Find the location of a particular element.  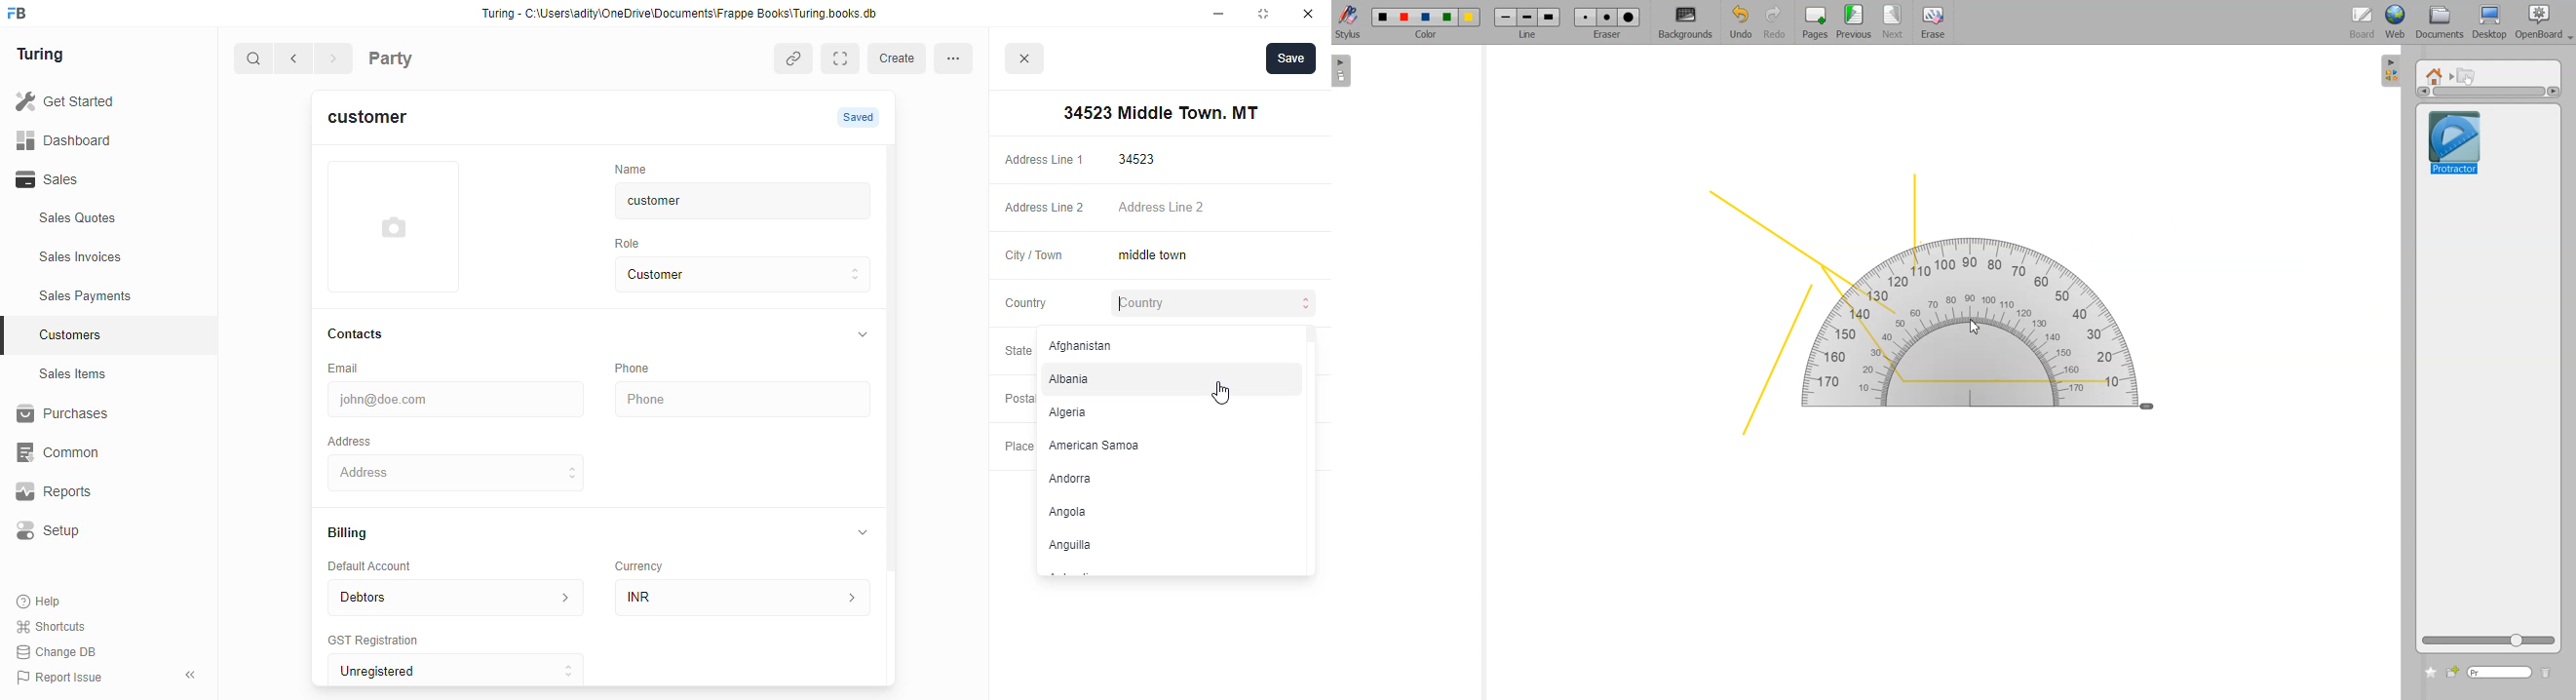

collapse is located at coordinates (864, 531).